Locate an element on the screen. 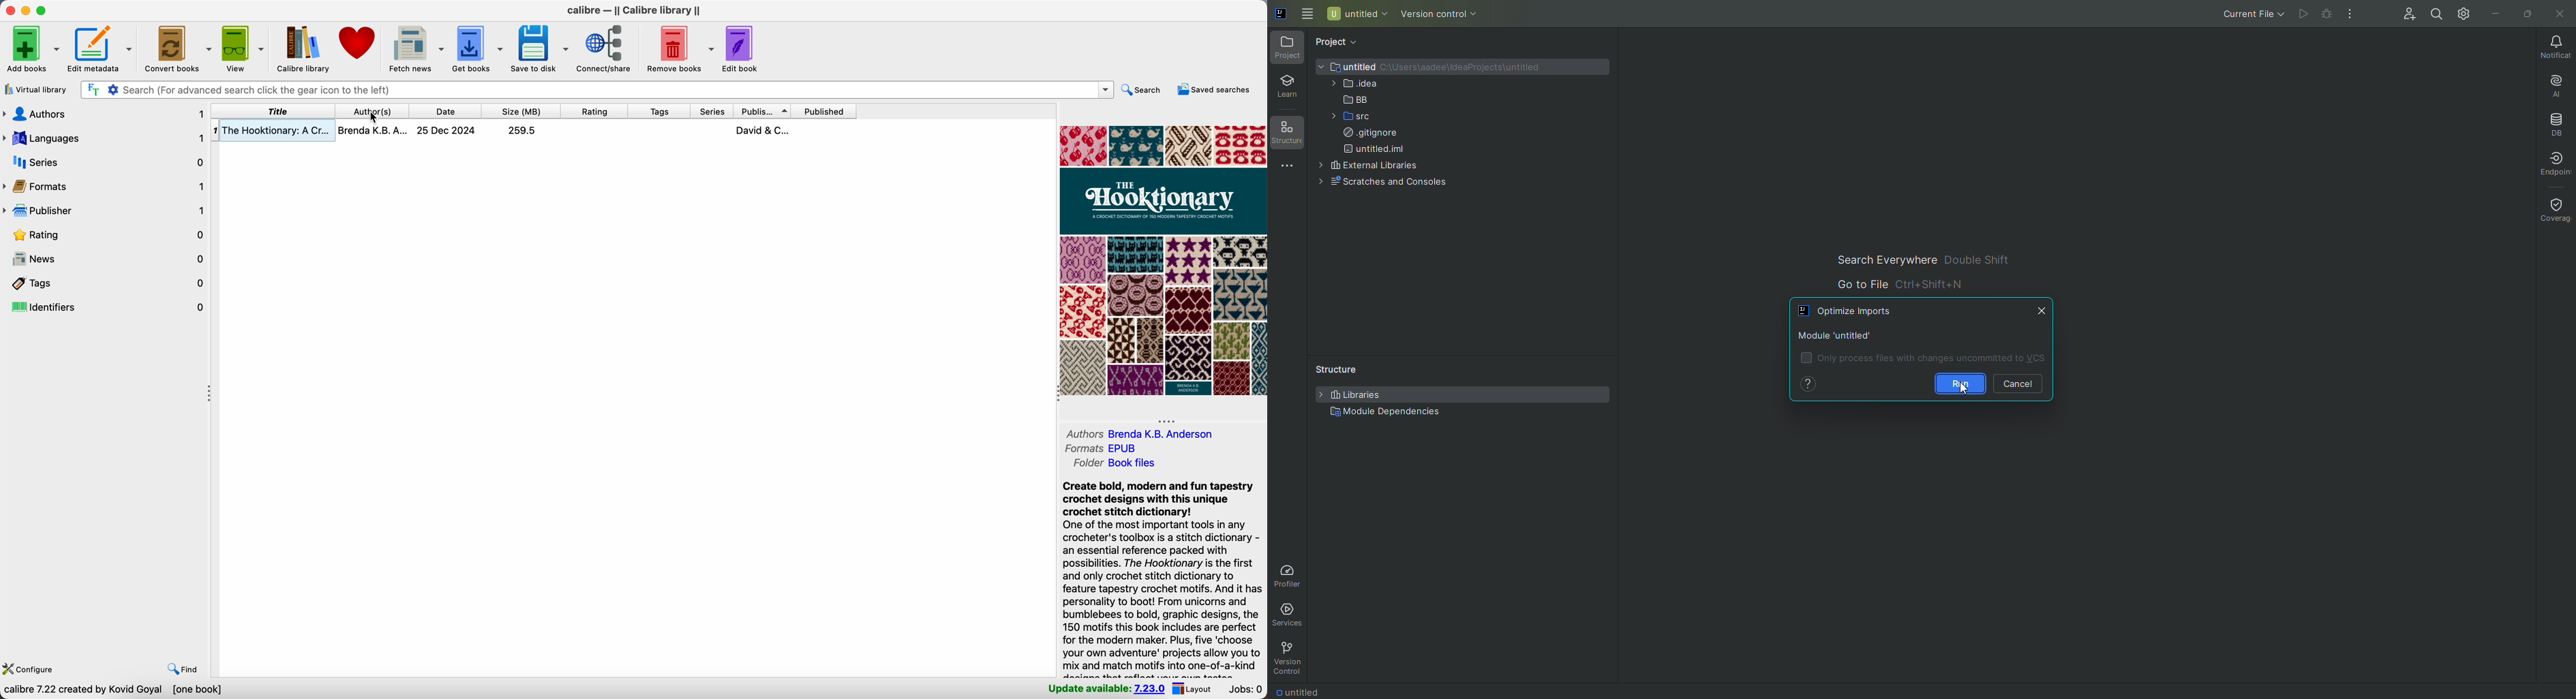  title is located at coordinates (276, 111).